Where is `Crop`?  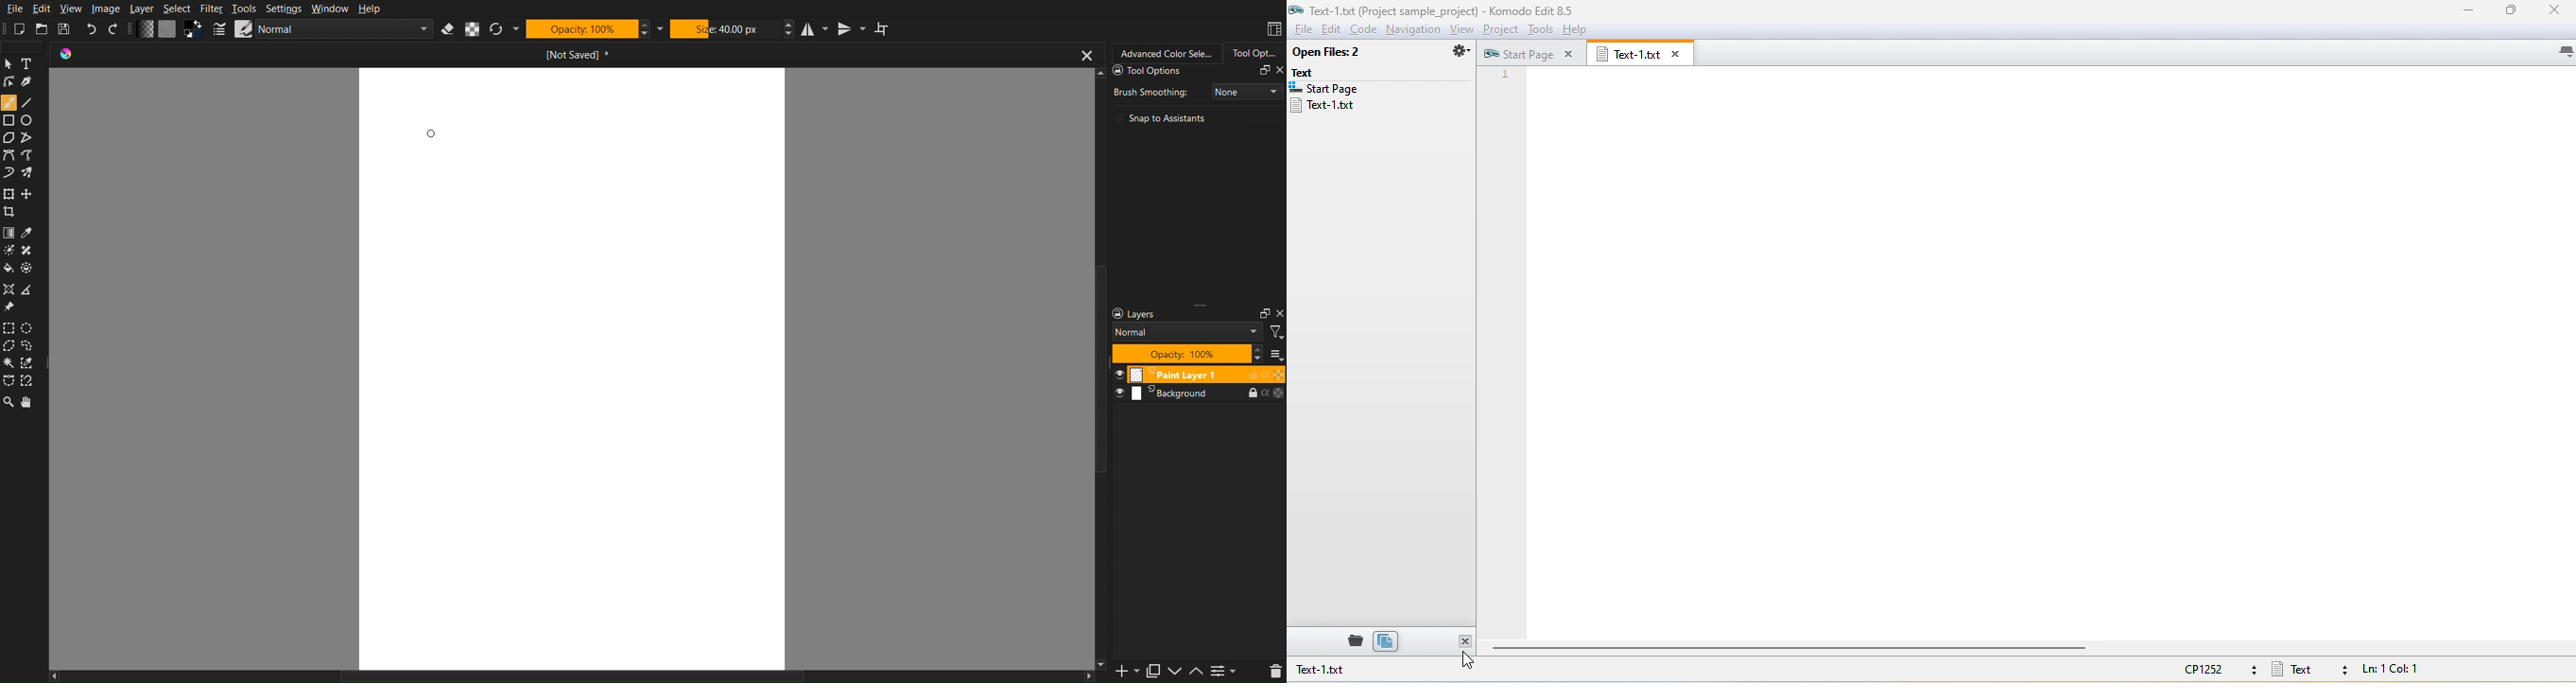
Crop is located at coordinates (11, 212).